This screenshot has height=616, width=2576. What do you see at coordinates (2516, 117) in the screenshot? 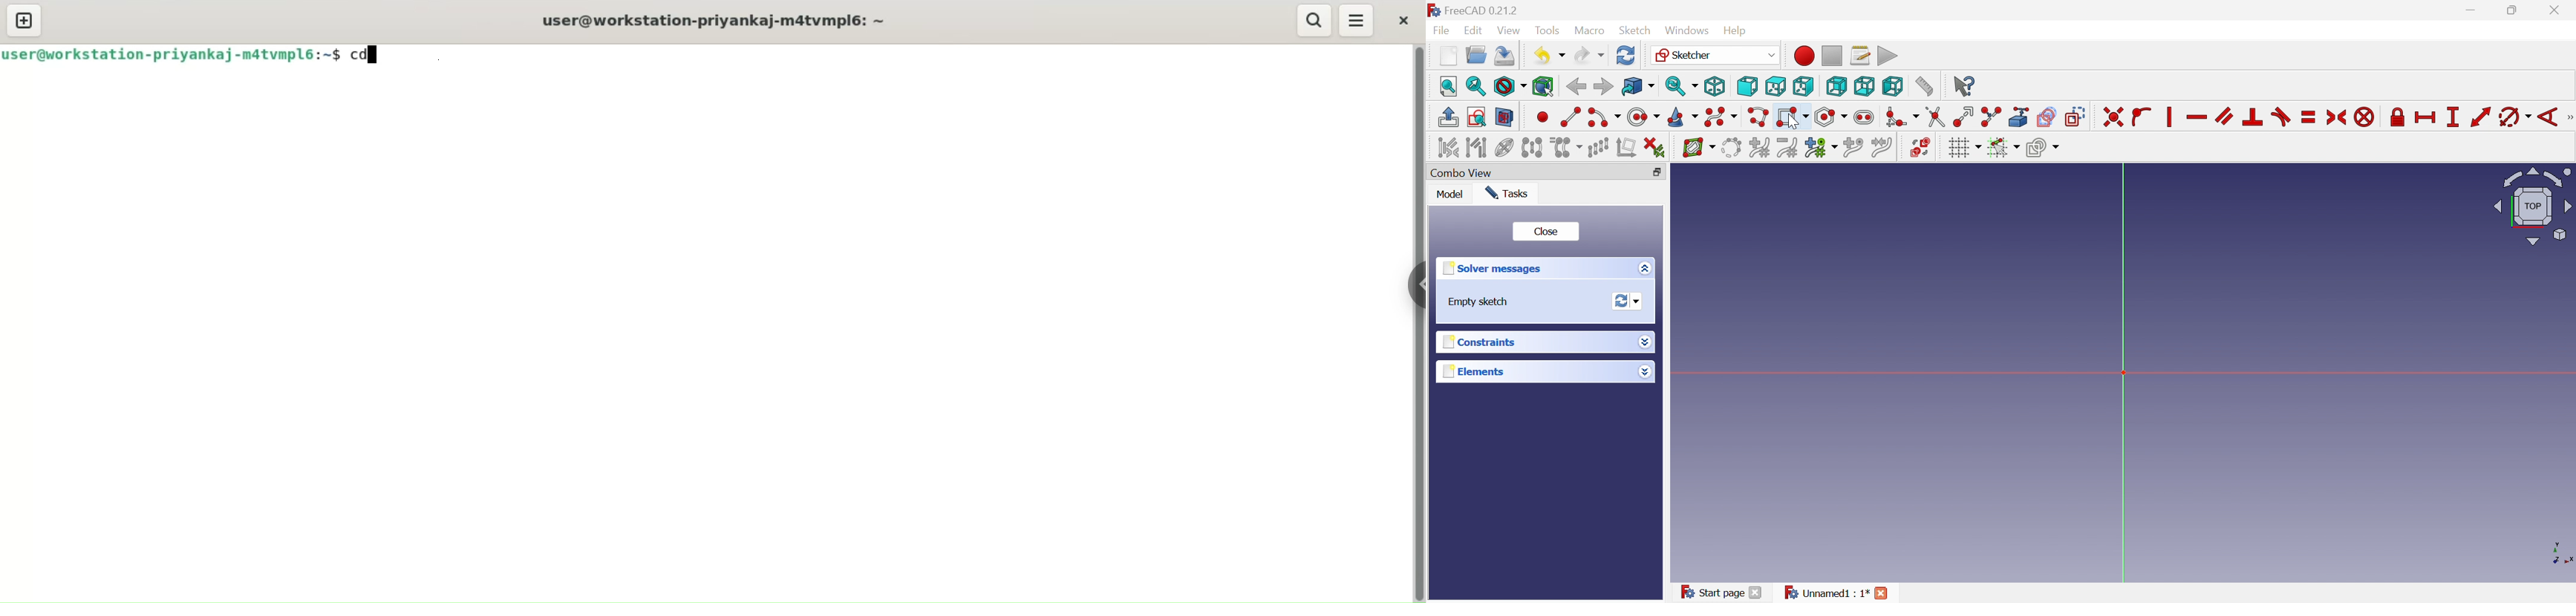
I see `Constrain arc or angle` at bounding box center [2516, 117].